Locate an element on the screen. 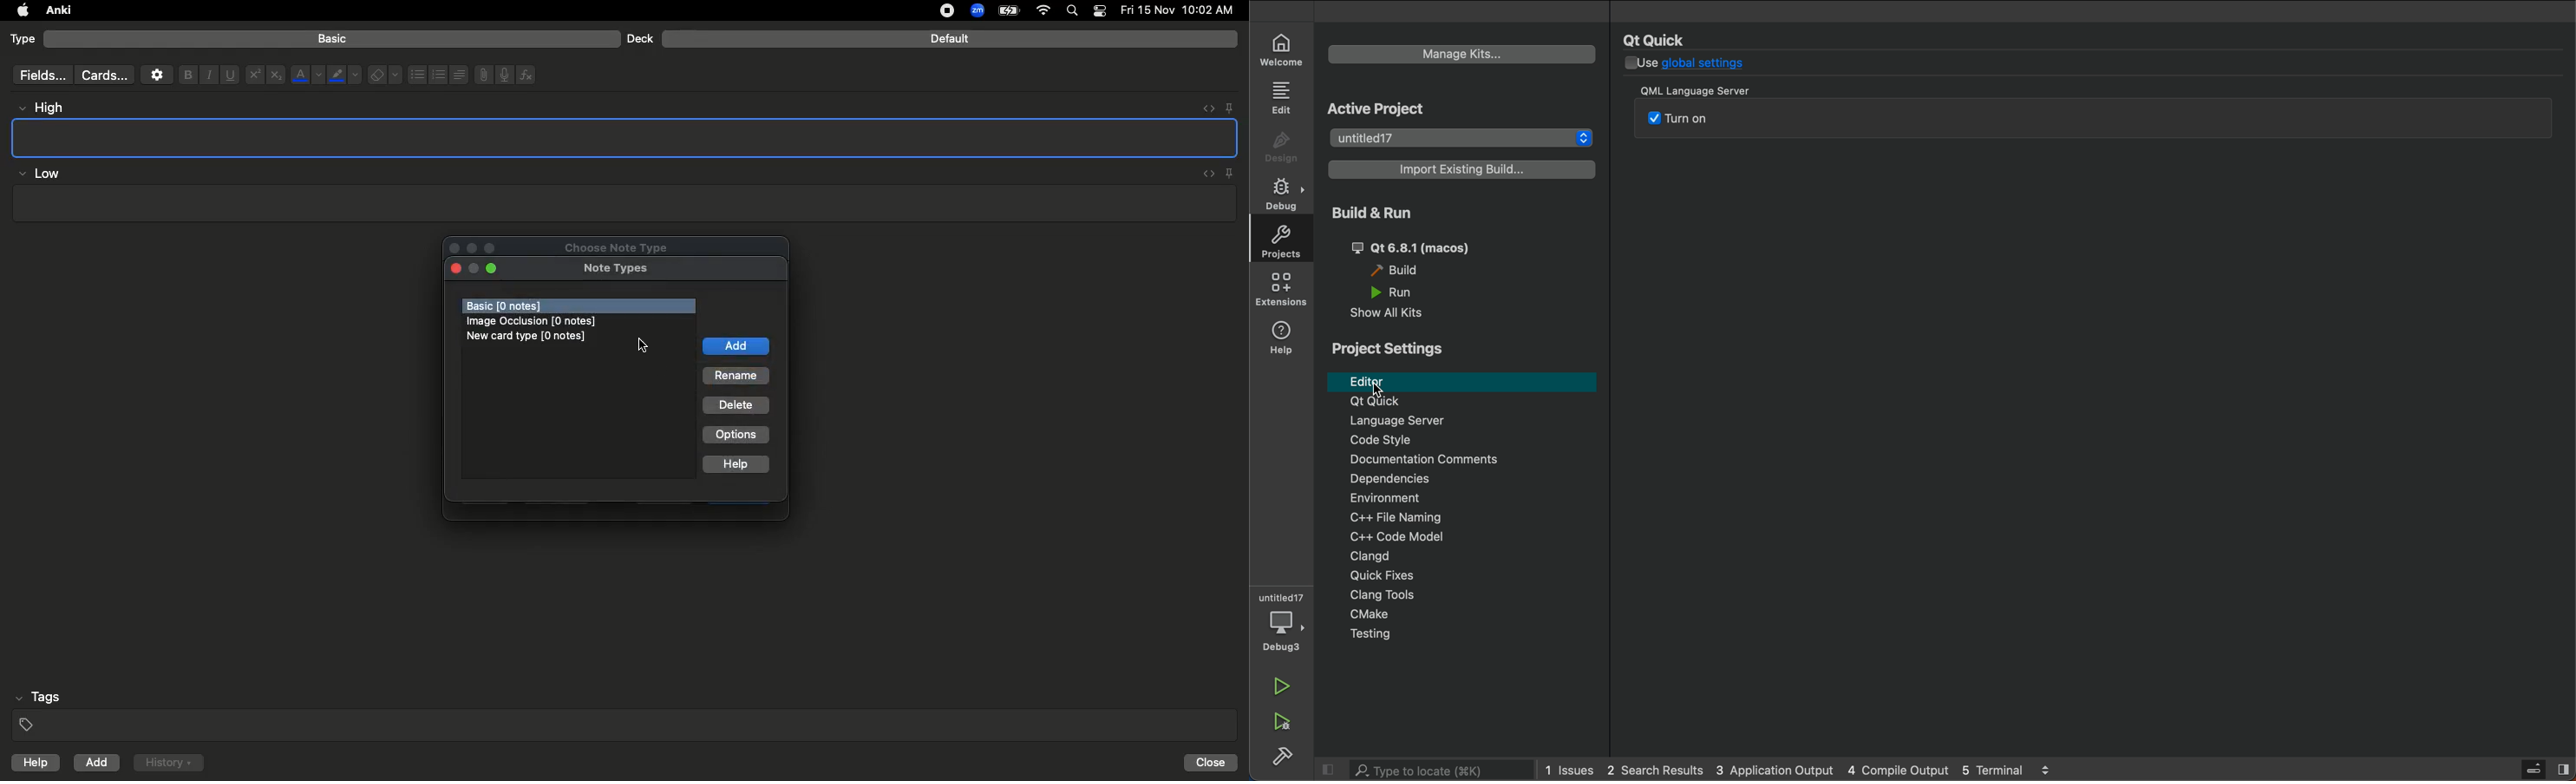 The width and height of the screenshot is (2576, 784). issues is located at coordinates (1571, 770).